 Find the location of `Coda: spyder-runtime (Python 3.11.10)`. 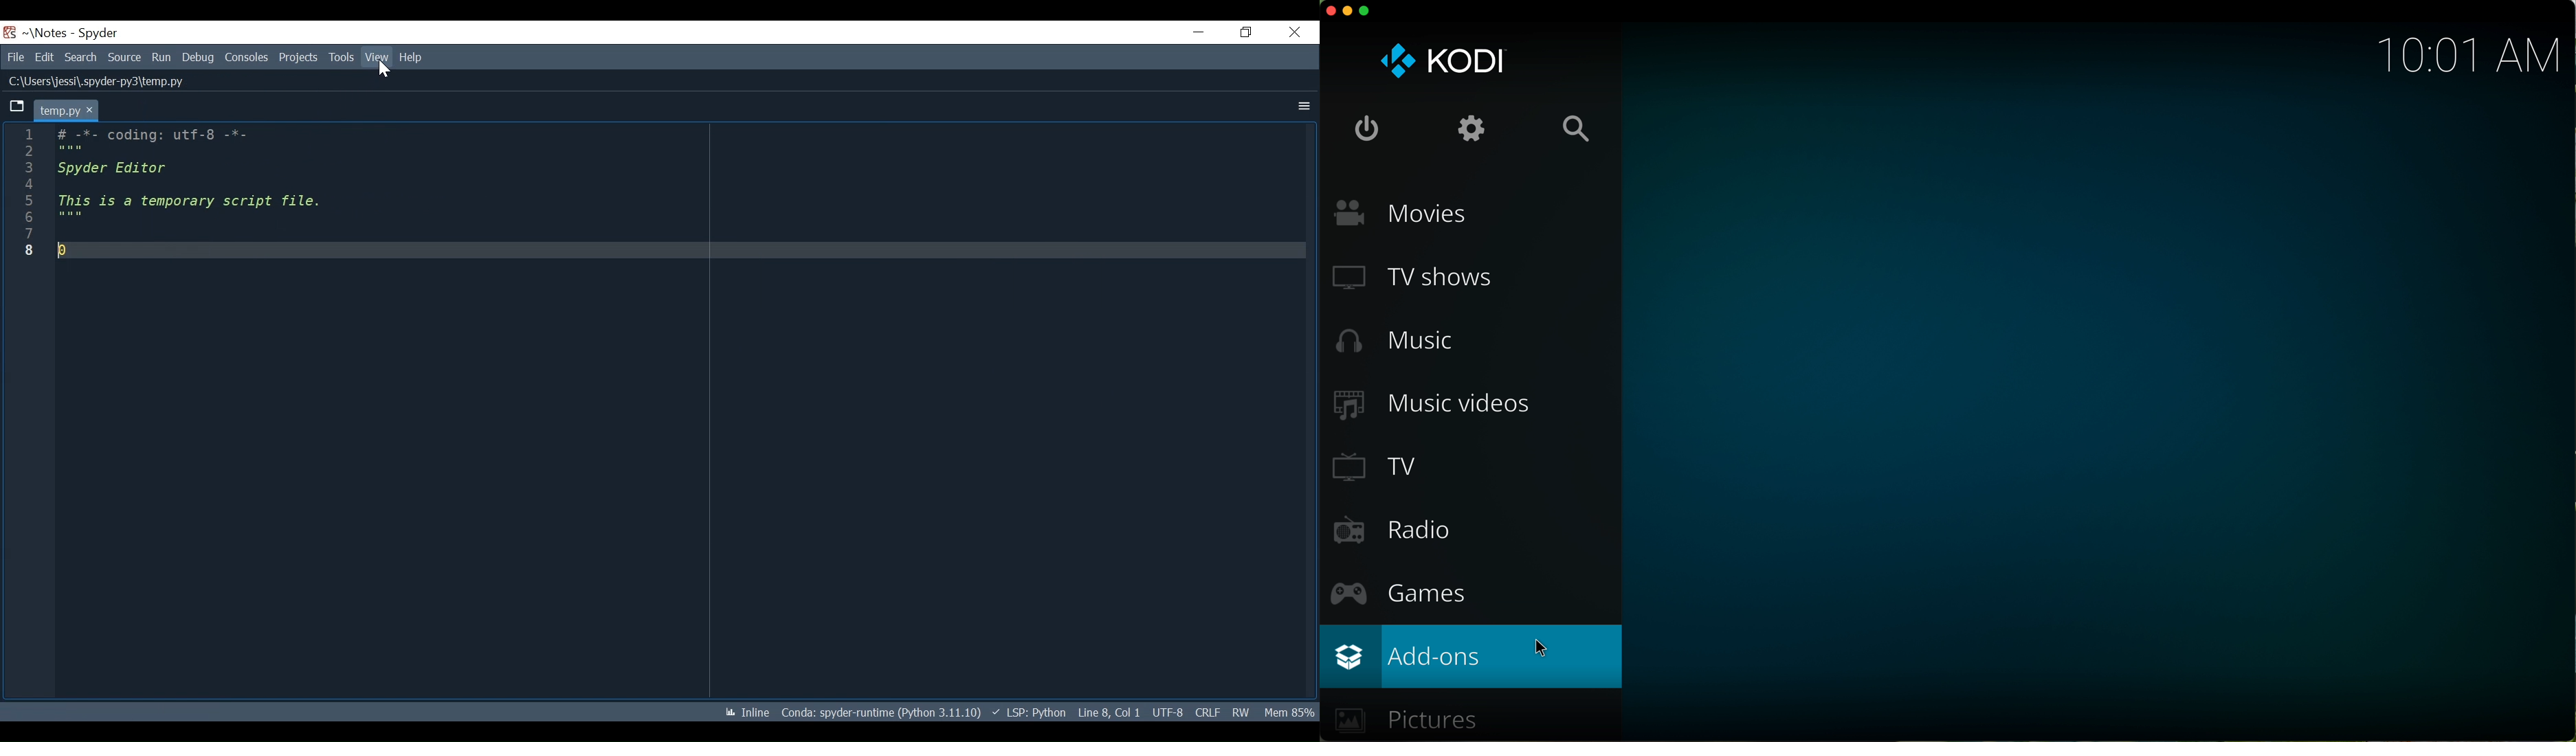

Coda: spyder-runtime (Python 3.11.10) is located at coordinates (882, 715).